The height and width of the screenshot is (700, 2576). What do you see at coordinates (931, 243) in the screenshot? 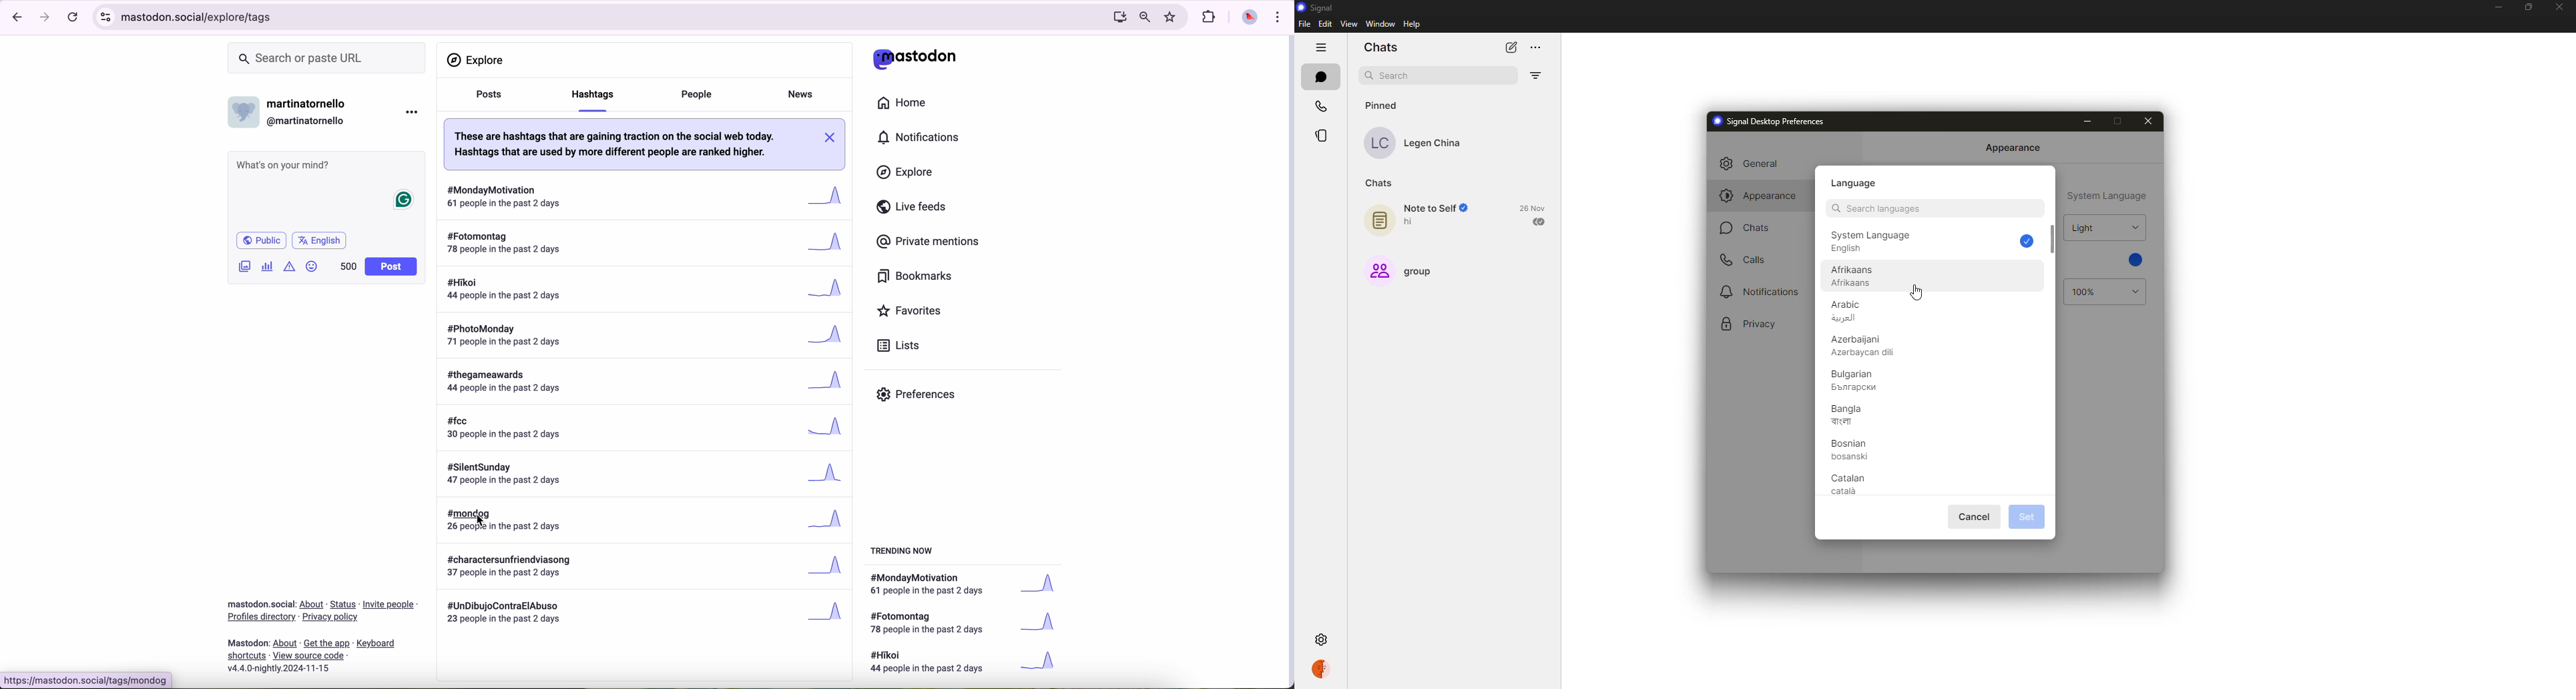
I see `private mentions` at bounding box center [931, 243].